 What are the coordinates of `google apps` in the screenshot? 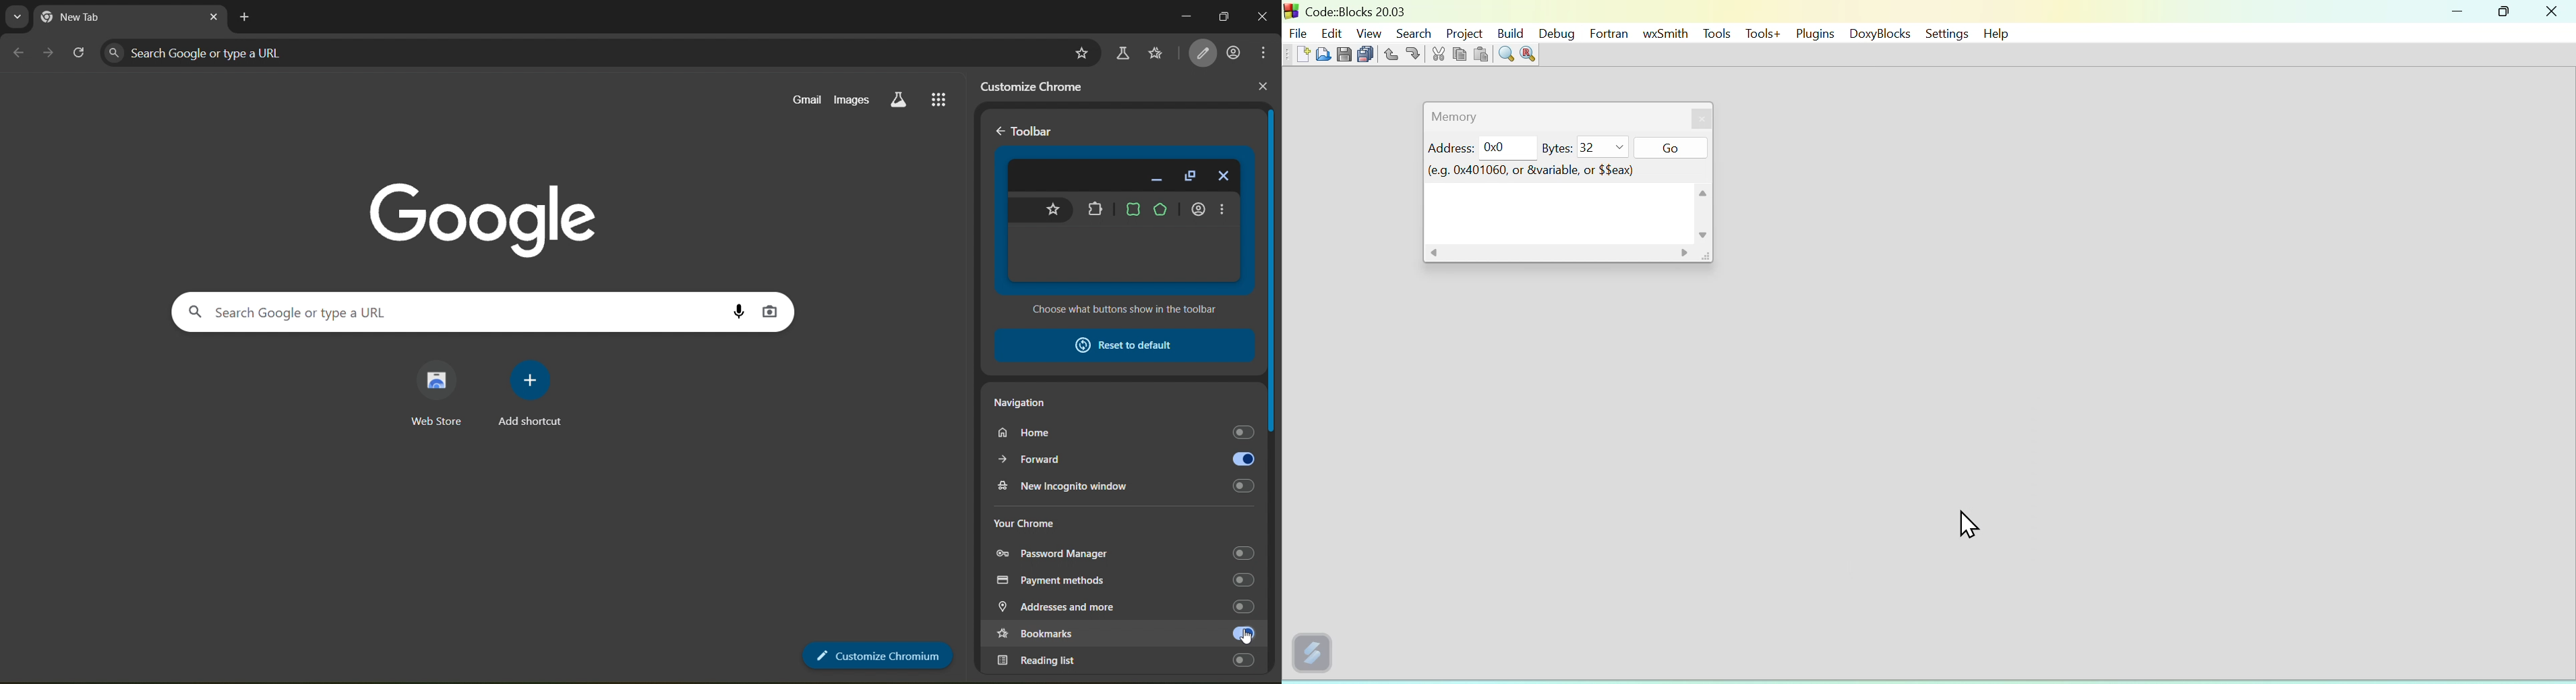 It's located at (945, 100).